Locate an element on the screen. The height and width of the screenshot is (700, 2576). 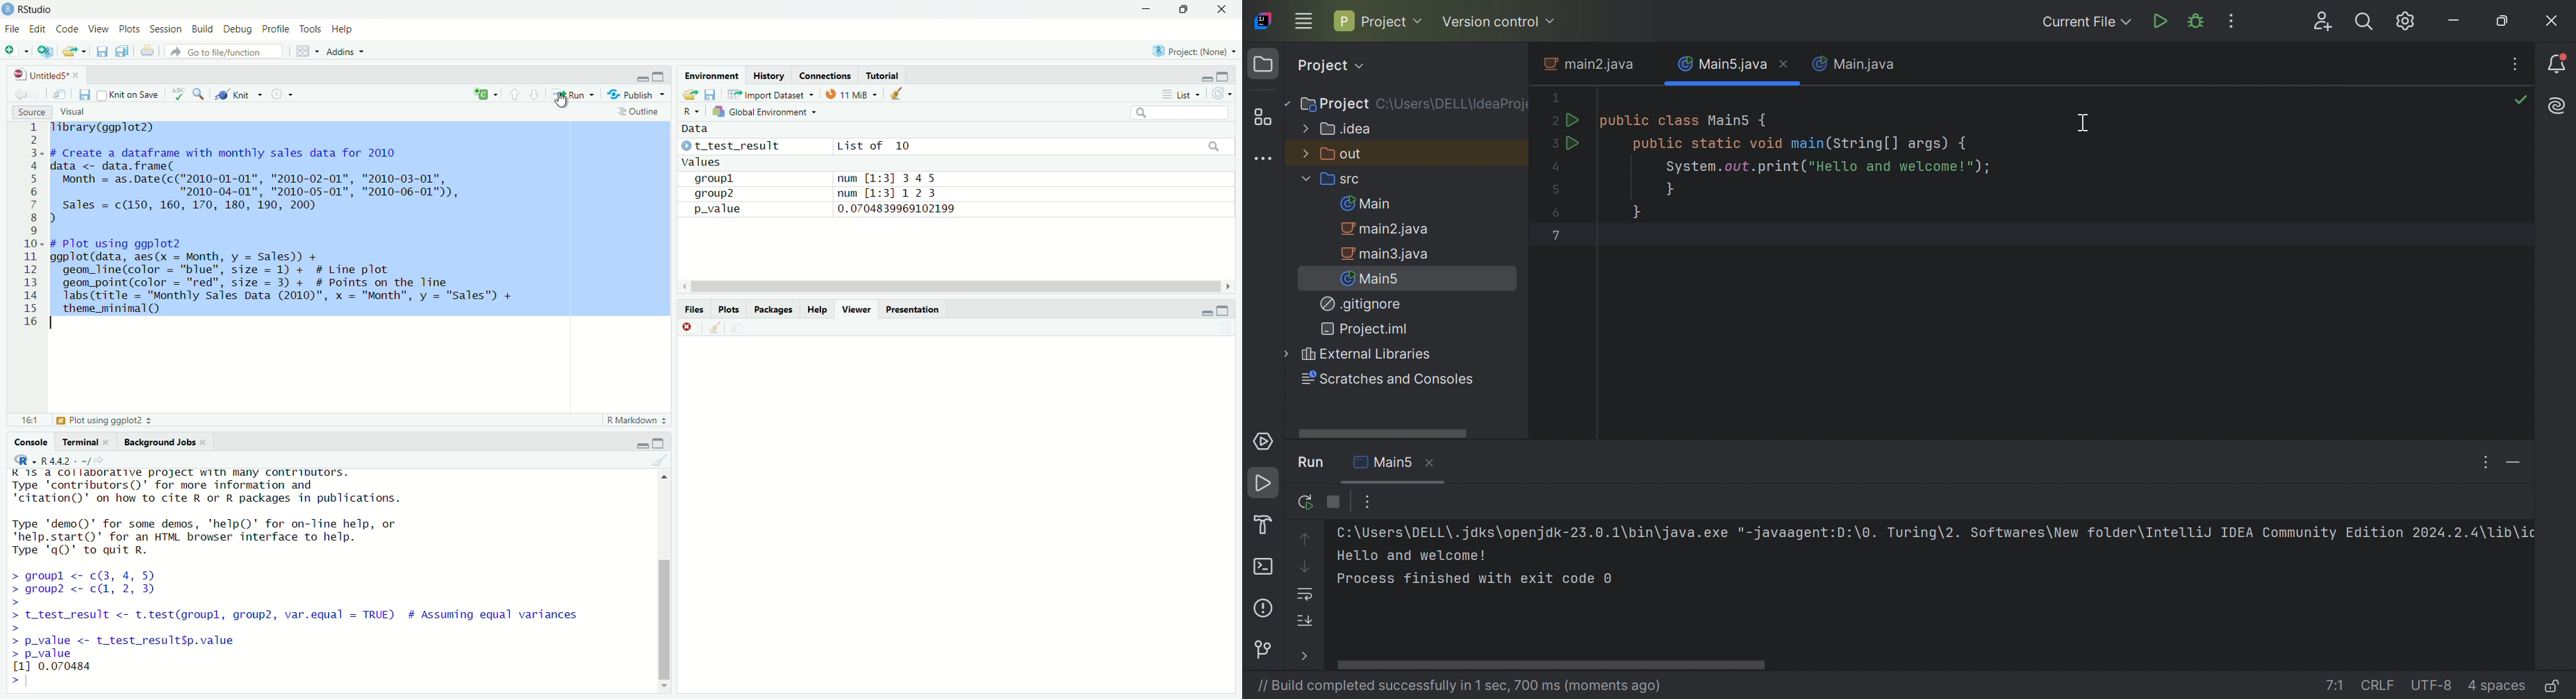
 Publish  is located at coordinates (639, 94).